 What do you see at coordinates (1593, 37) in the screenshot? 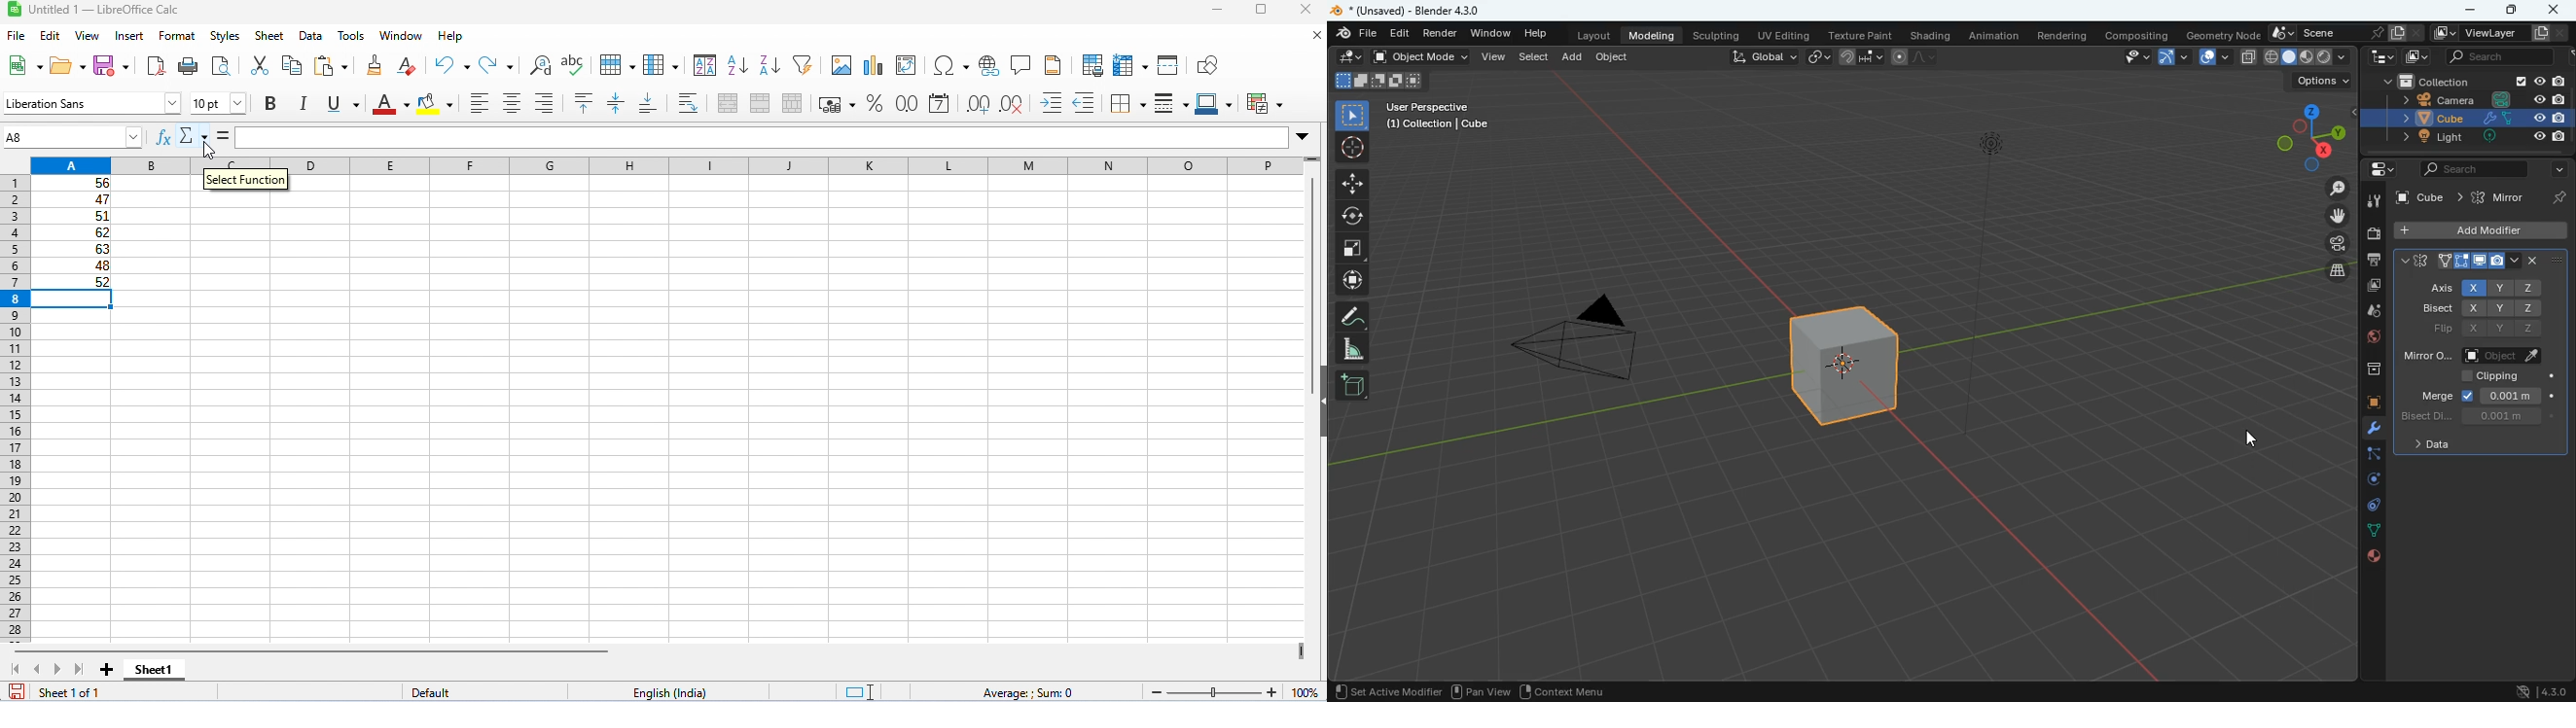
I see `layout` at bounding box center [1593, 37].